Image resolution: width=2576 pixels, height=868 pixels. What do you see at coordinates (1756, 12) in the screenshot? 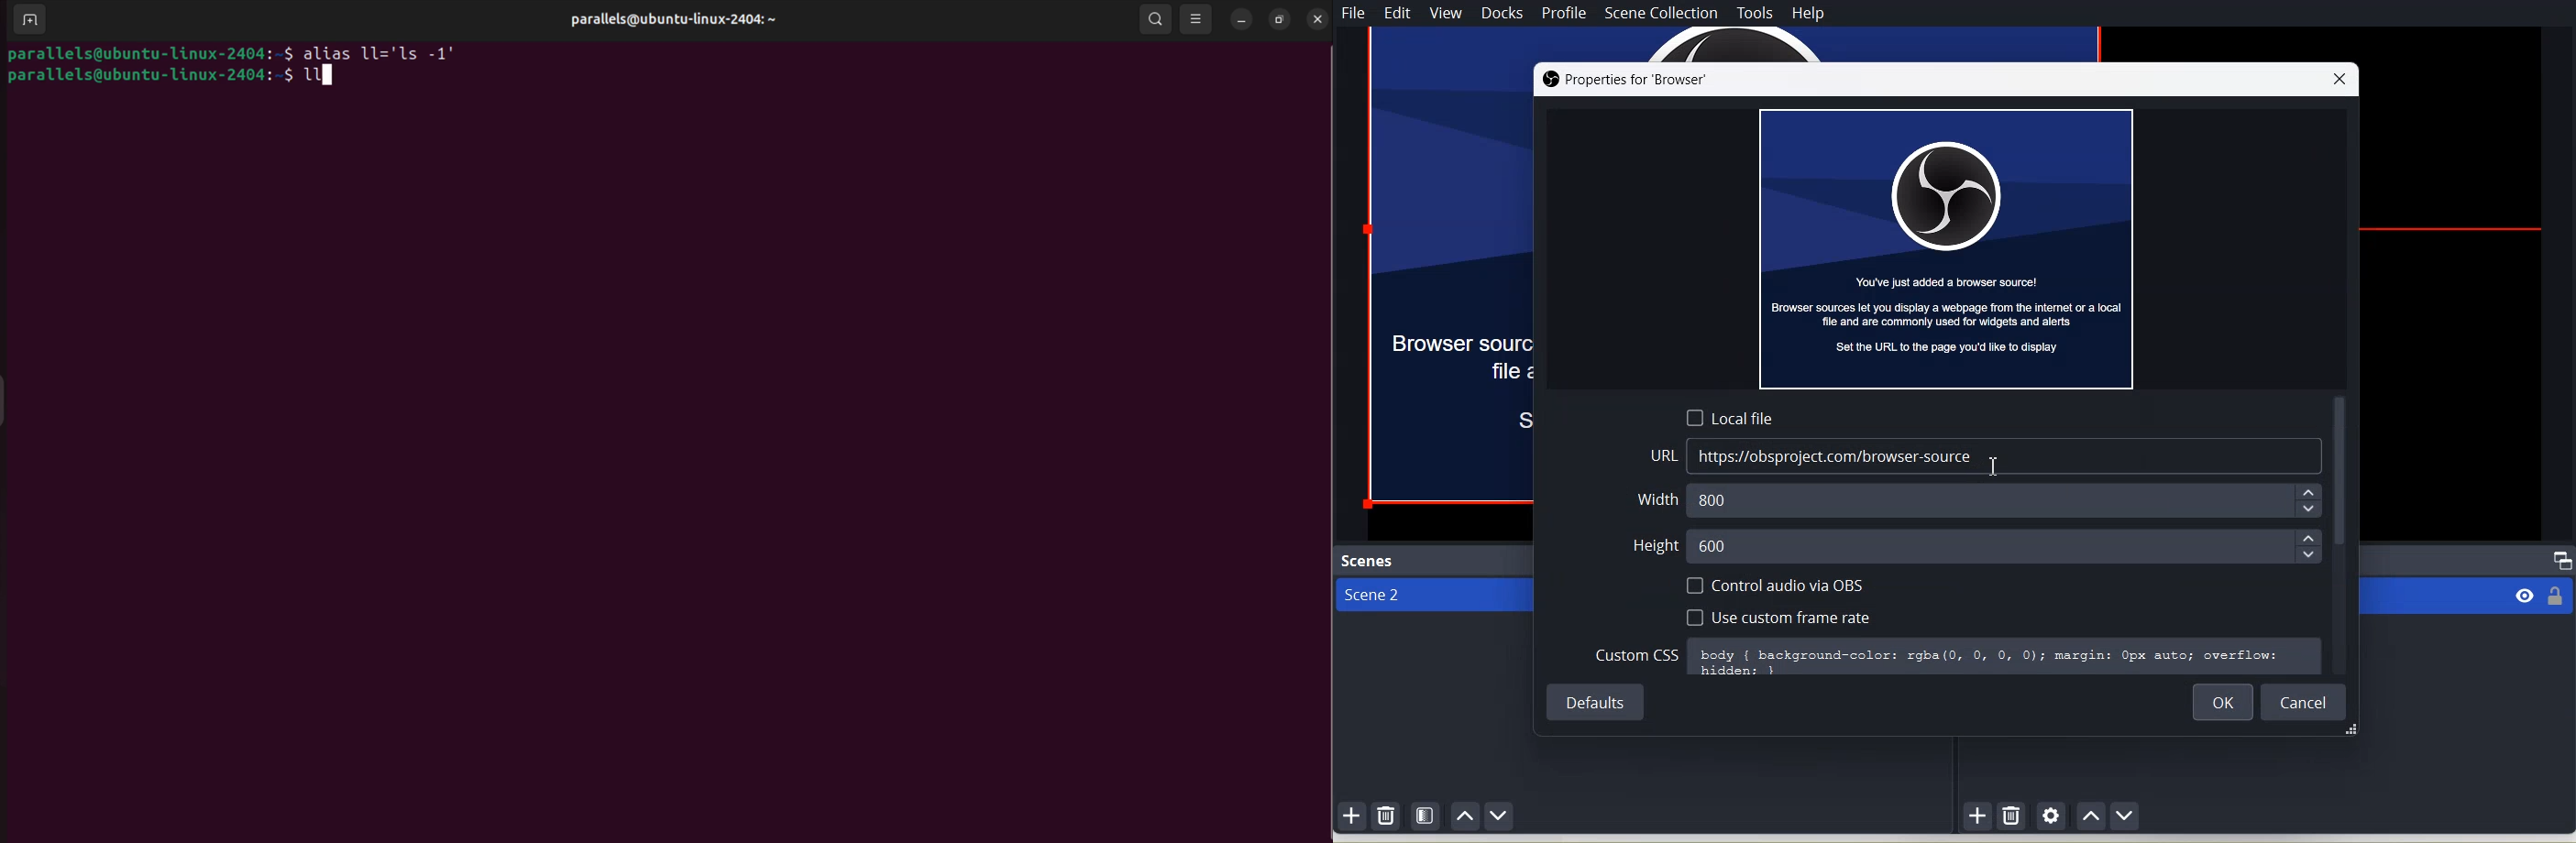
I see `Tools` at bounding box center [1756, 12].